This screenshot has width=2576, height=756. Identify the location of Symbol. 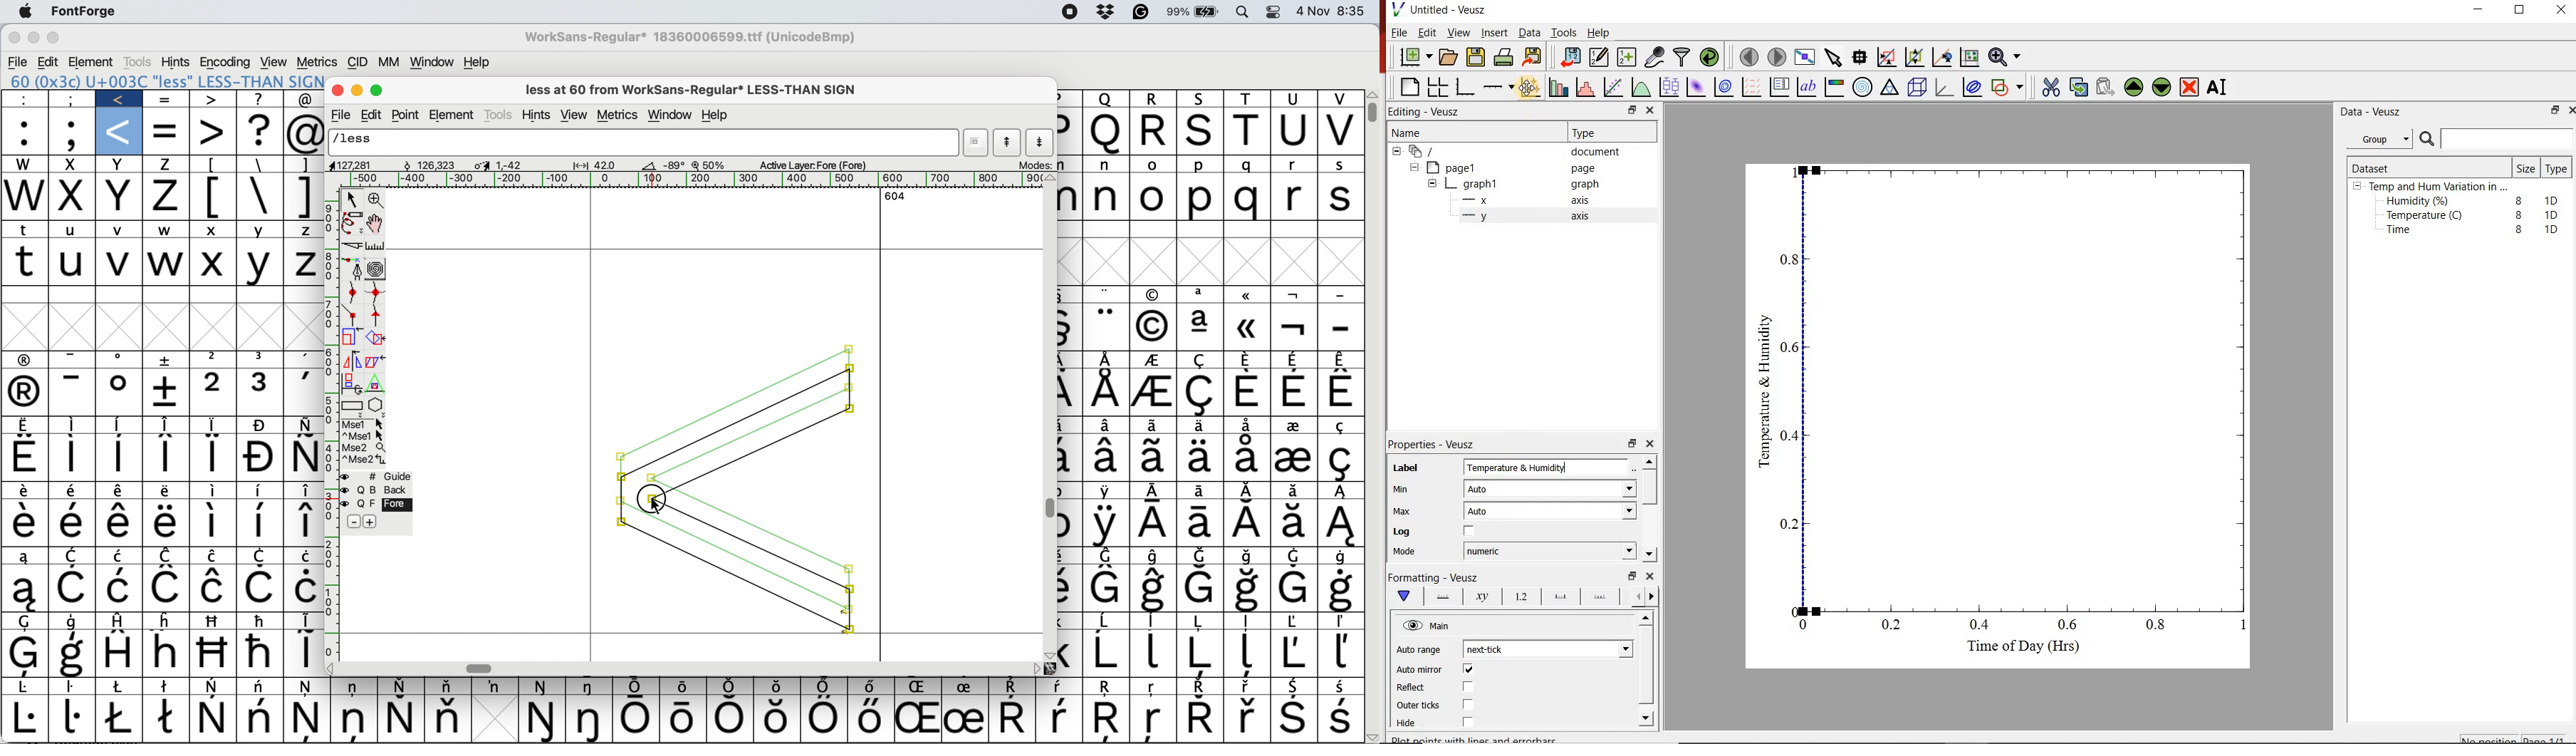
(1249, 392).